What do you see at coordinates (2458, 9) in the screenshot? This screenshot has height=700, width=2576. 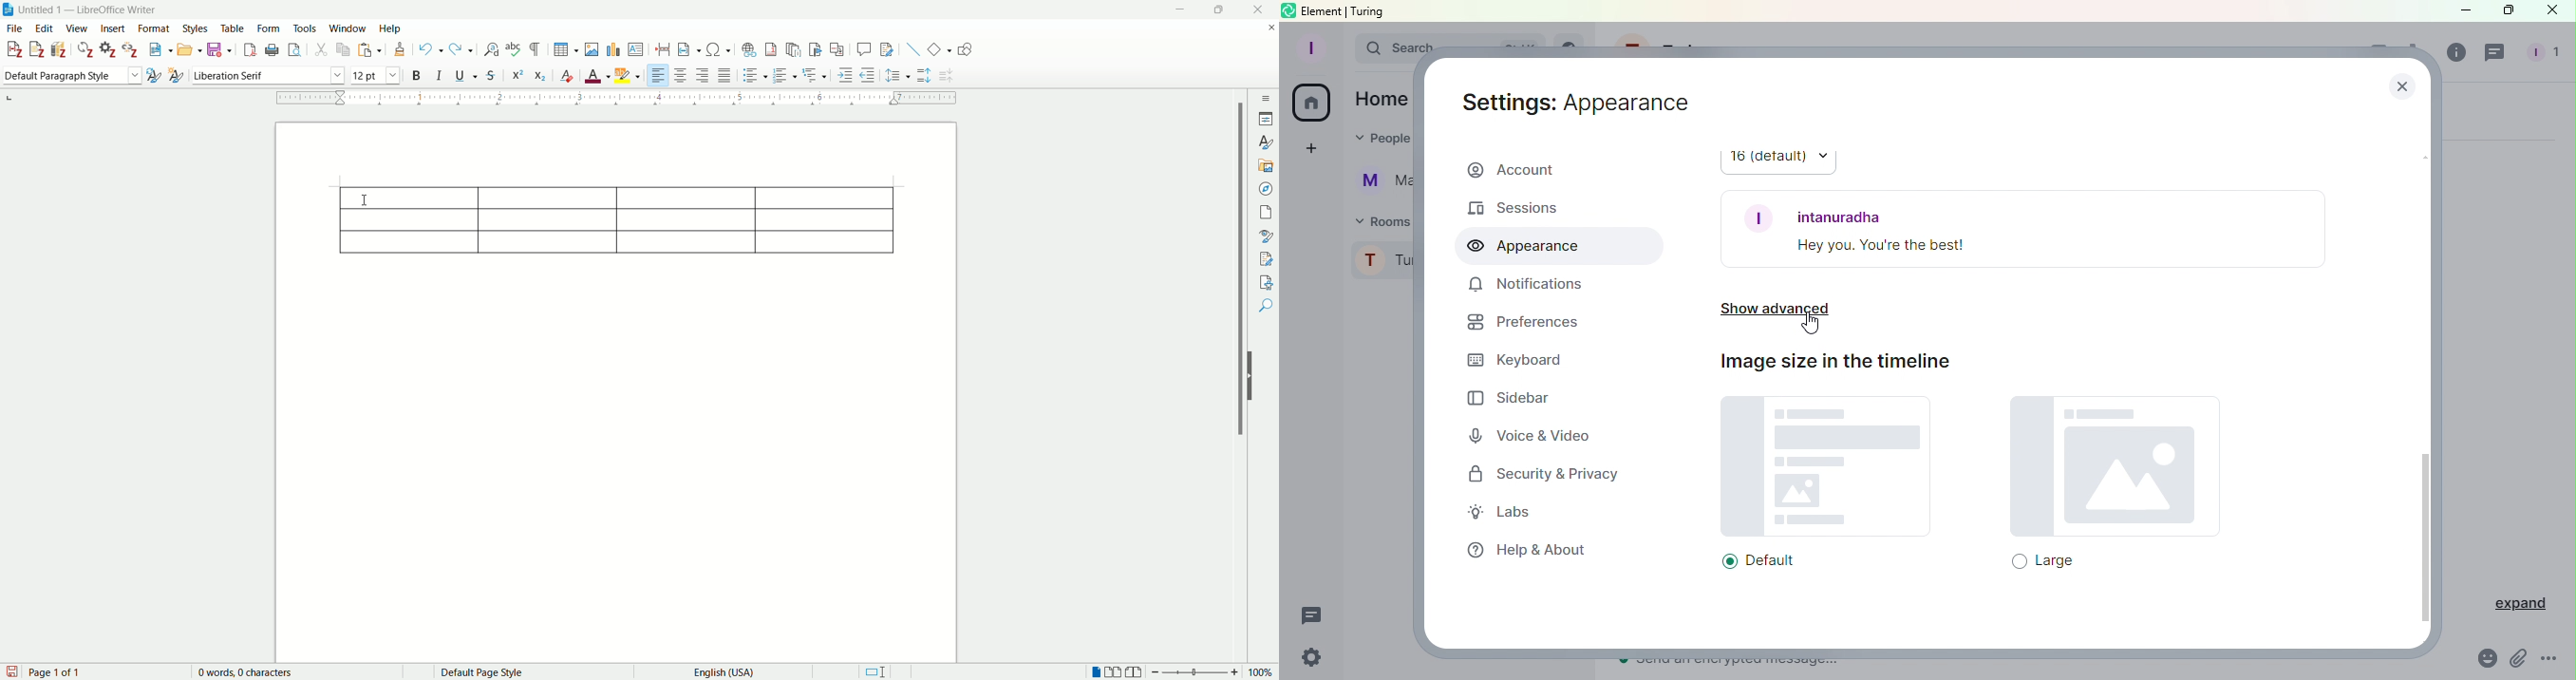 I see `Minimize` at bounding box center [2458, 9].